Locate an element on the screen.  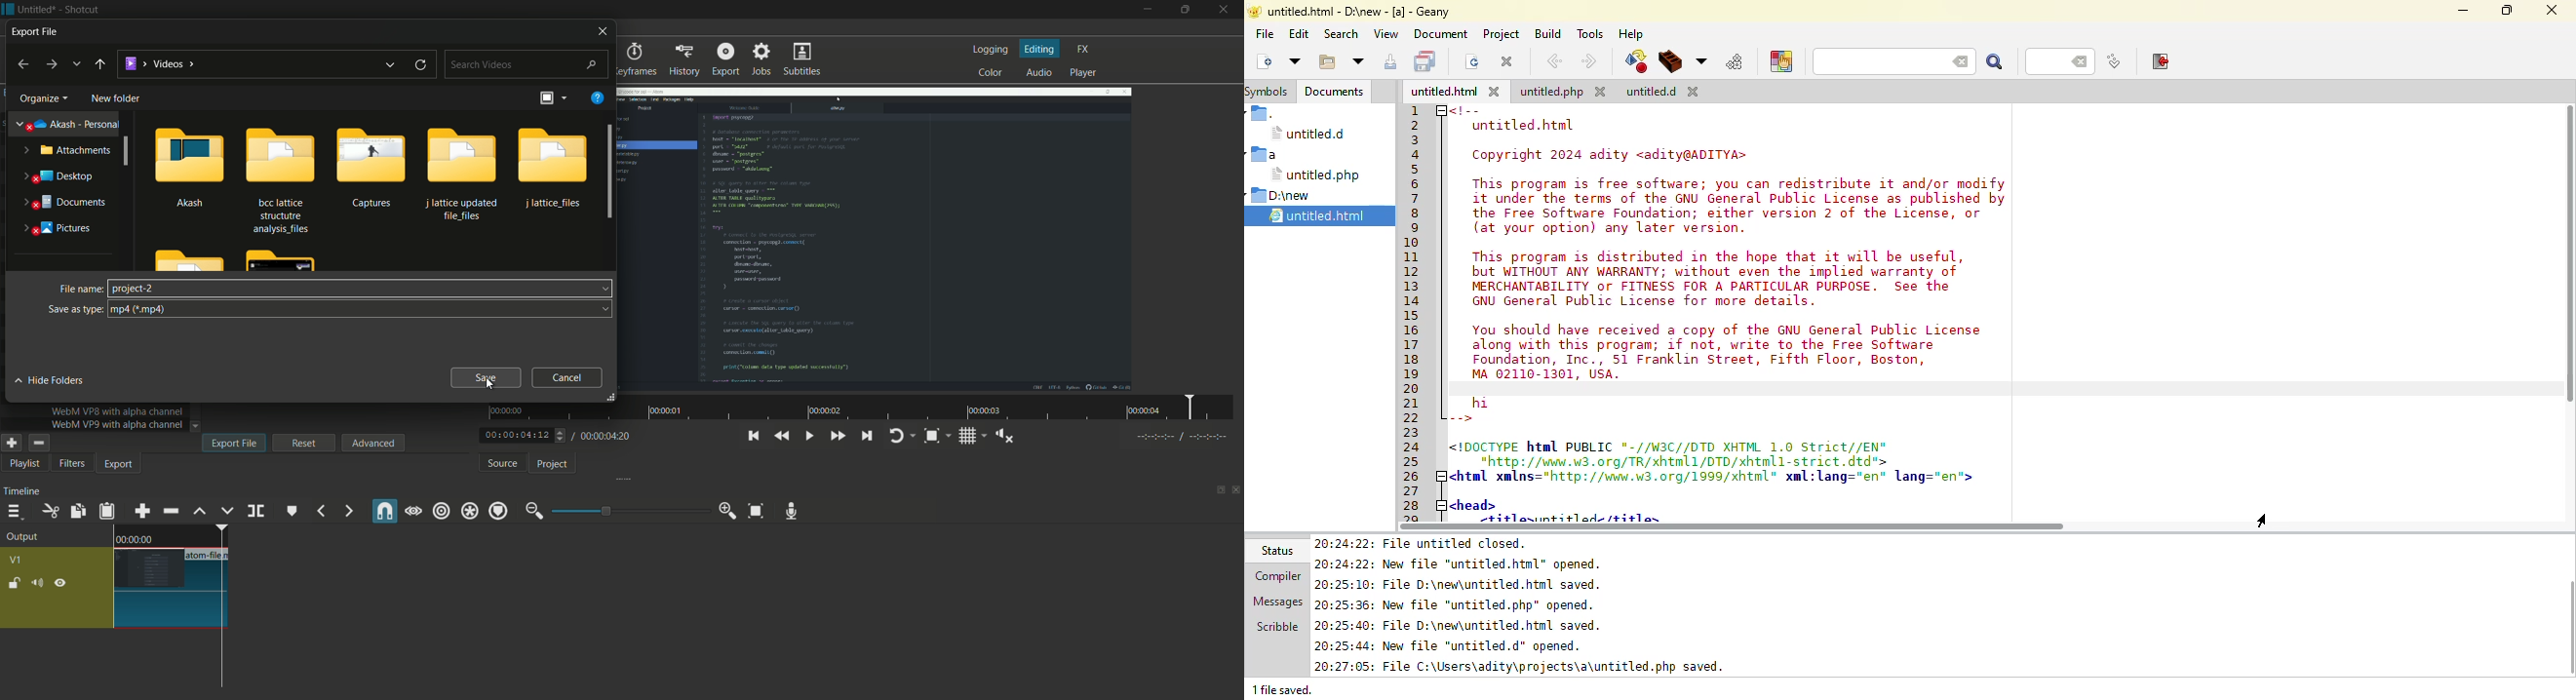
cursor is located at coordinates (2284, 520).